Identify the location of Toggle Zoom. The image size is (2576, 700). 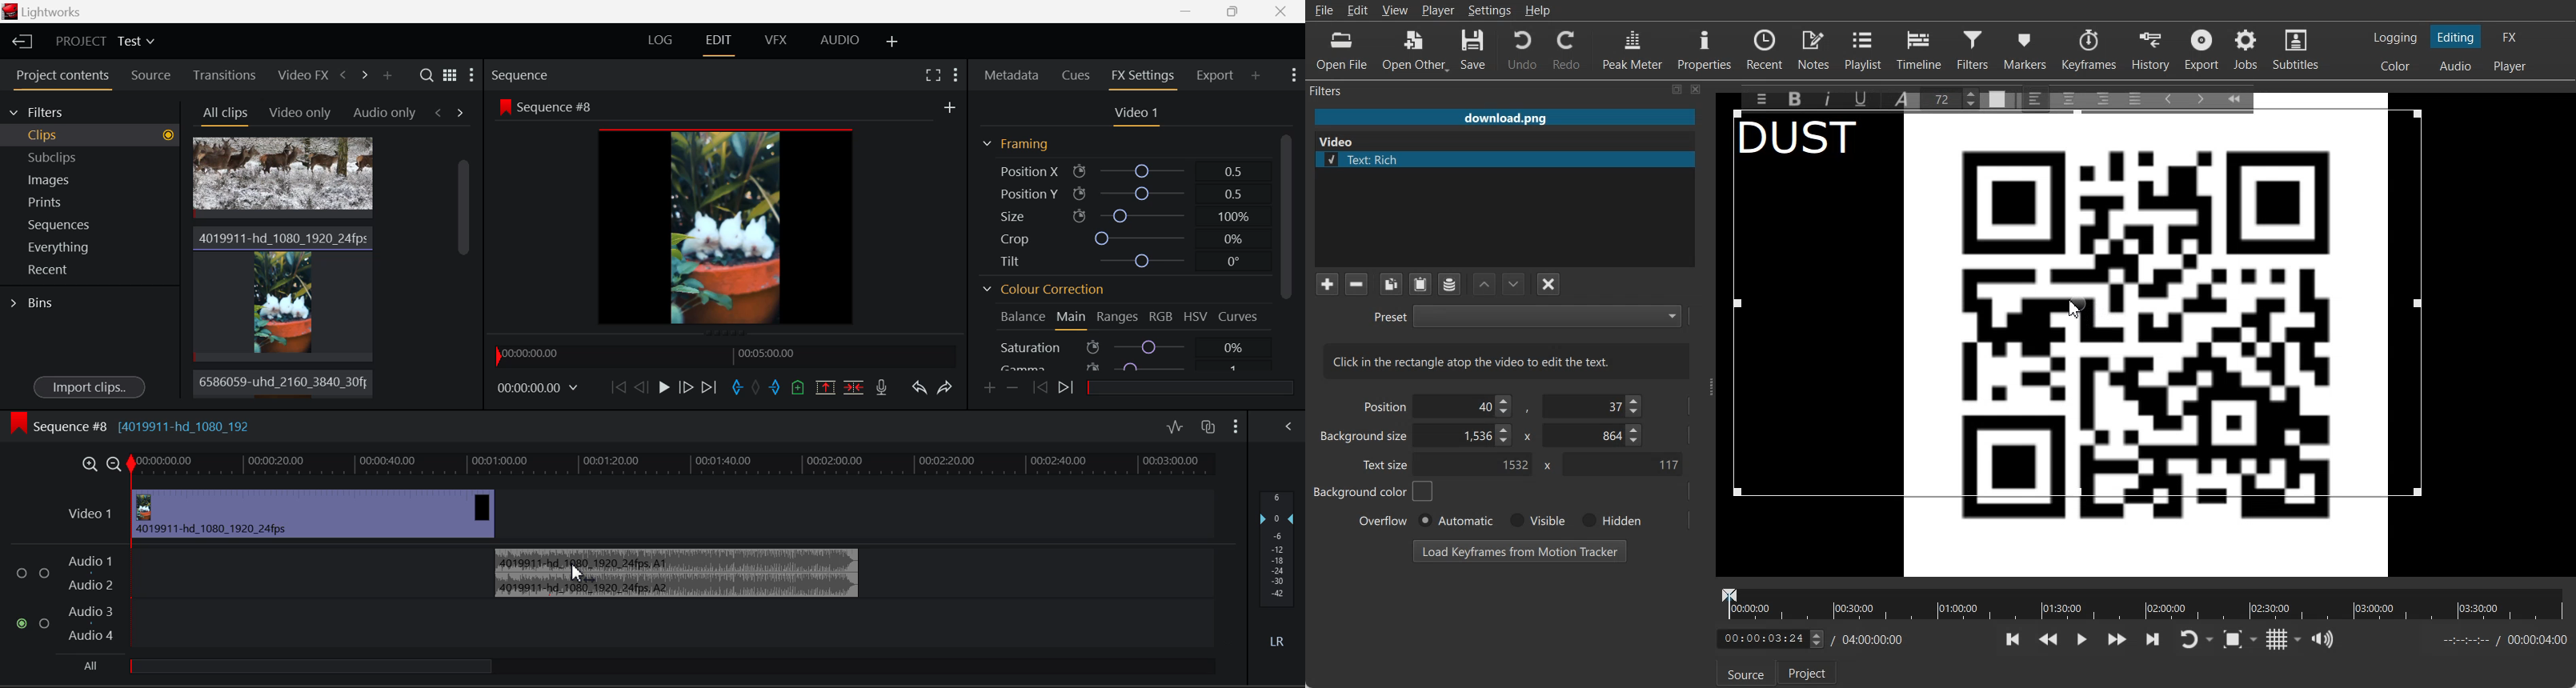
(2234, 640).